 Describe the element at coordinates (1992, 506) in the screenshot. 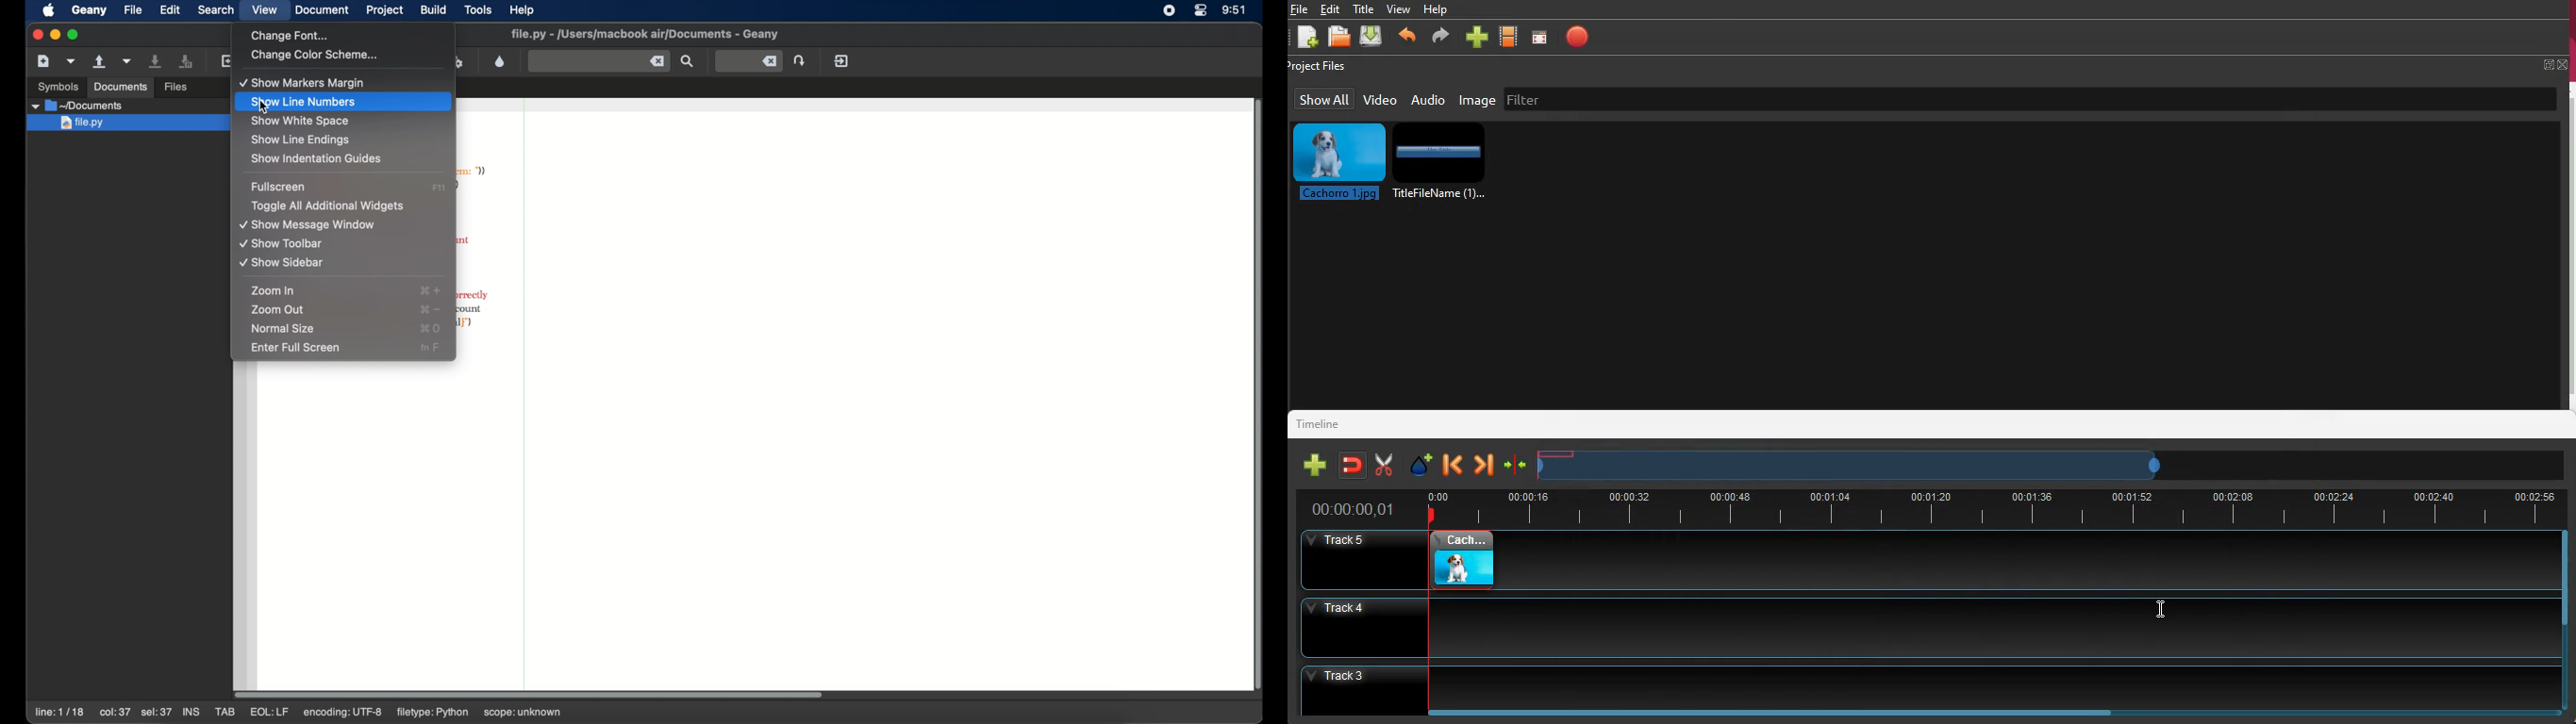

I see `time` at that location.